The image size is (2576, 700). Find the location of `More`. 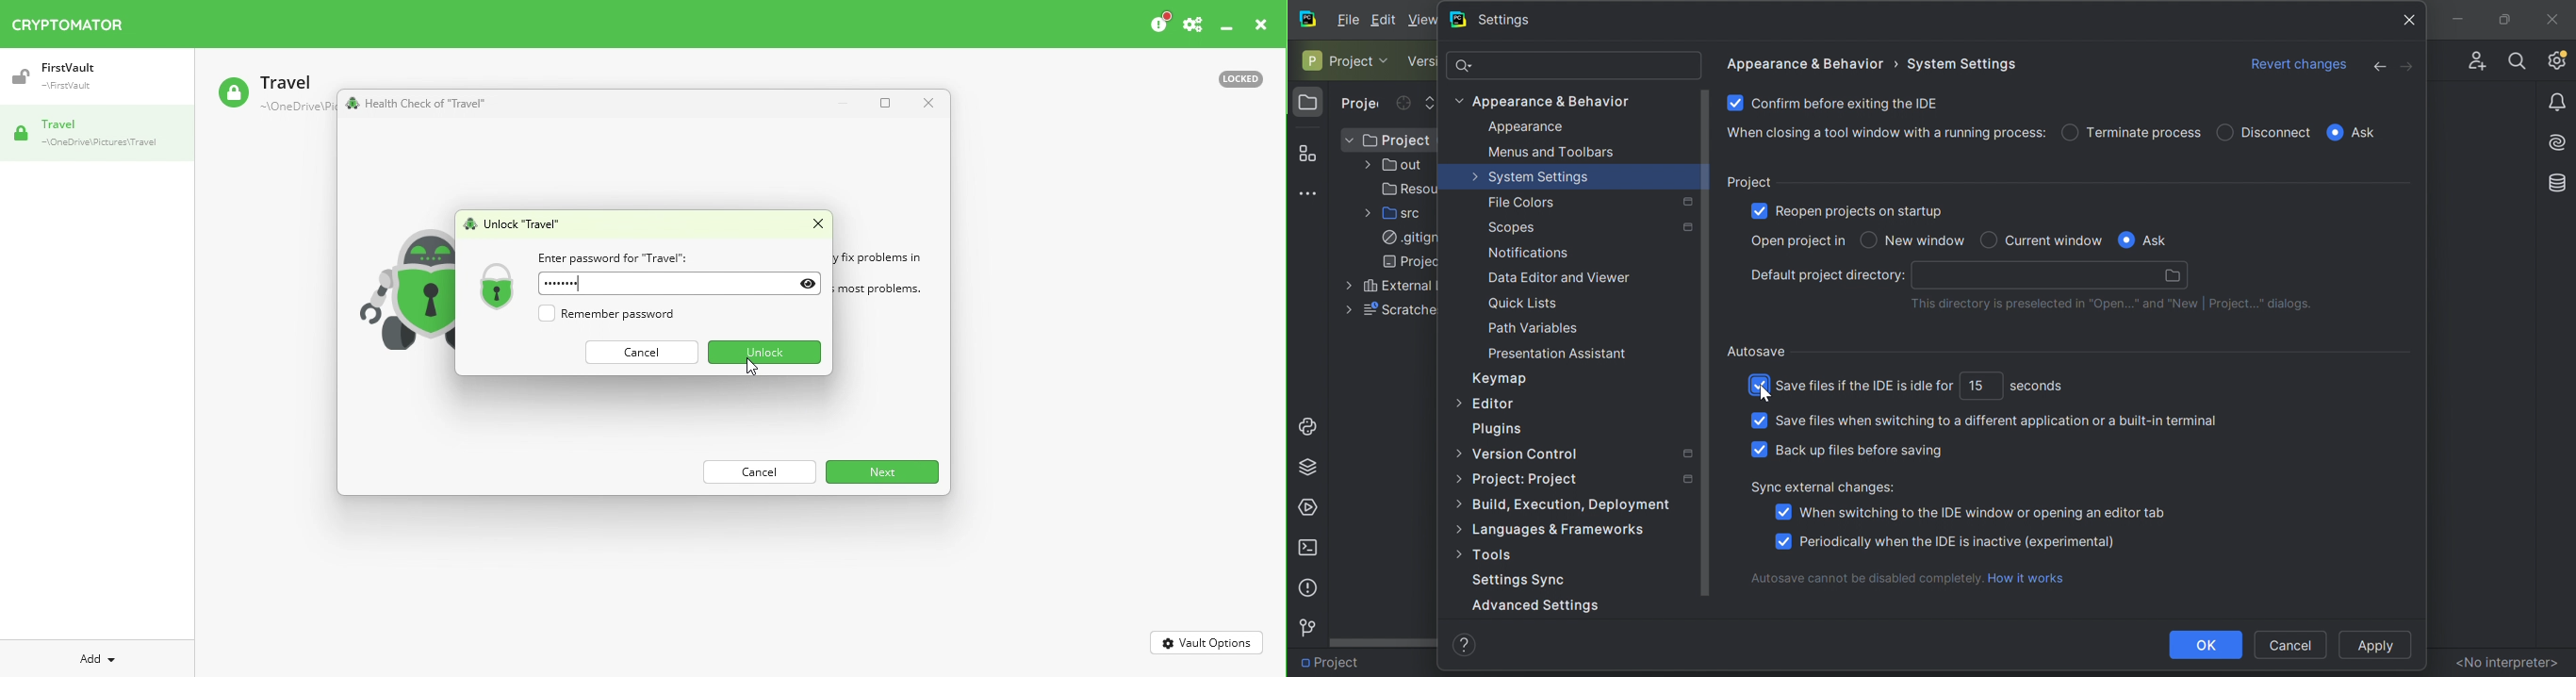

More is located at coordinates (1365, 214).